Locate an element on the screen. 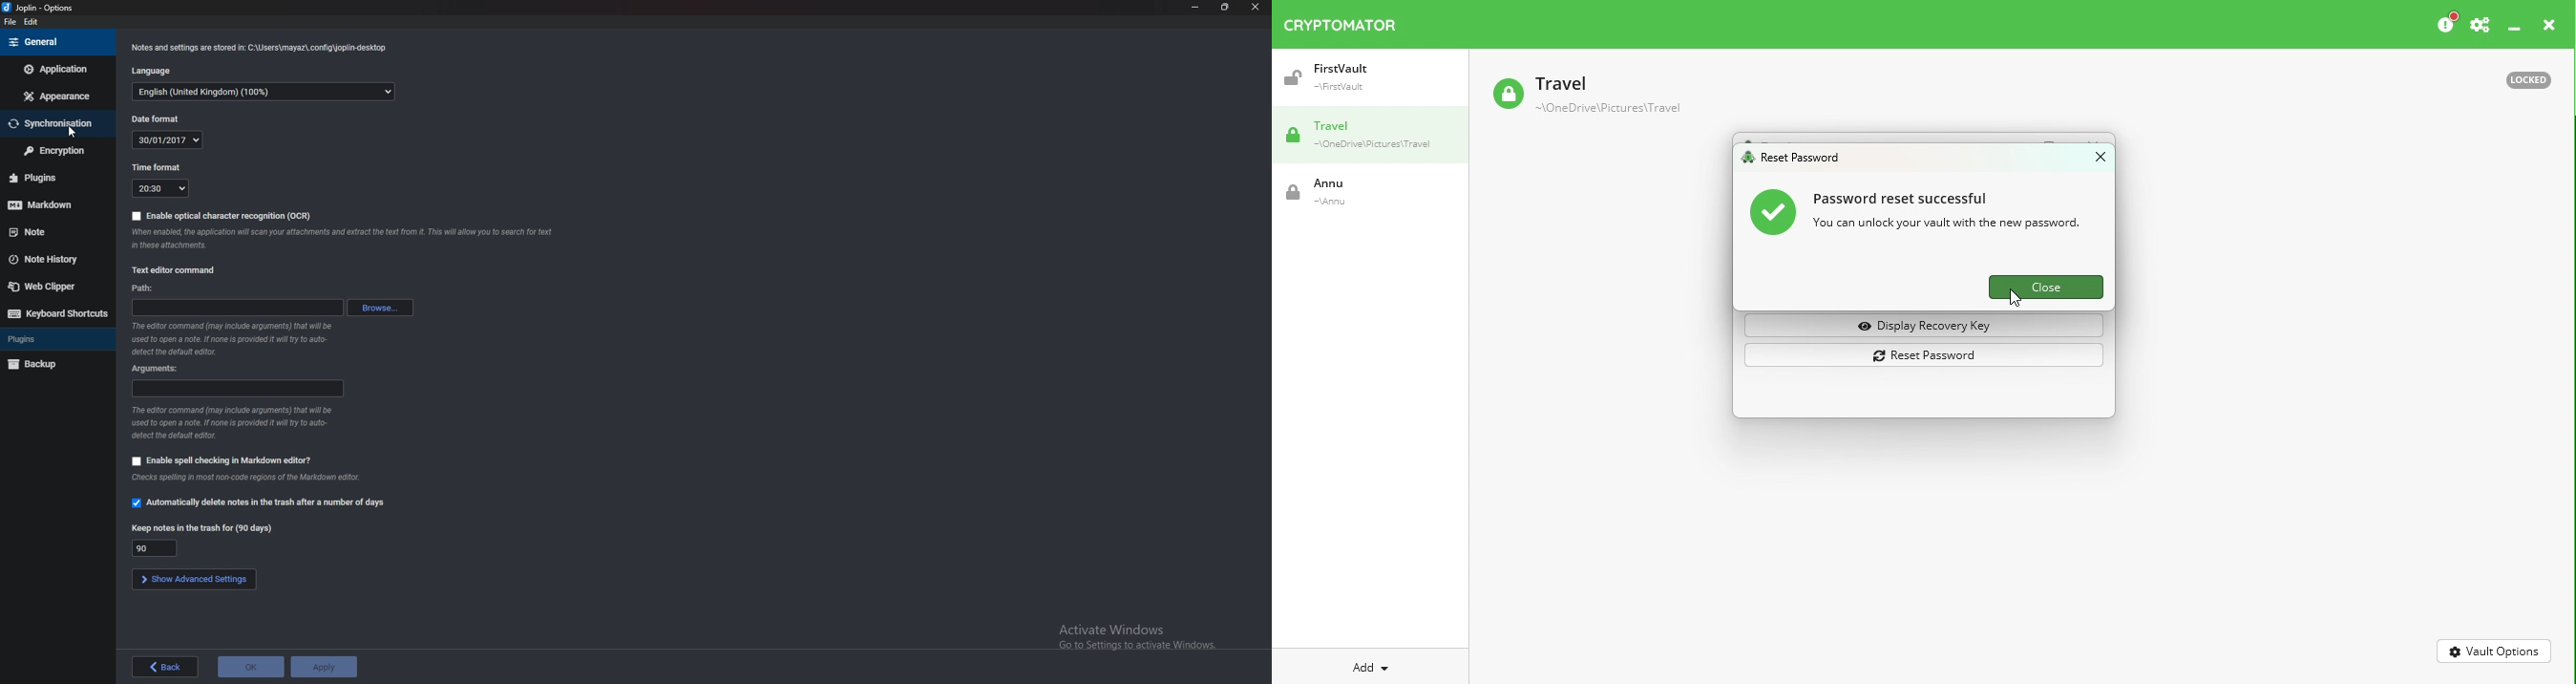  plugins is located at coordinates (50, 180).